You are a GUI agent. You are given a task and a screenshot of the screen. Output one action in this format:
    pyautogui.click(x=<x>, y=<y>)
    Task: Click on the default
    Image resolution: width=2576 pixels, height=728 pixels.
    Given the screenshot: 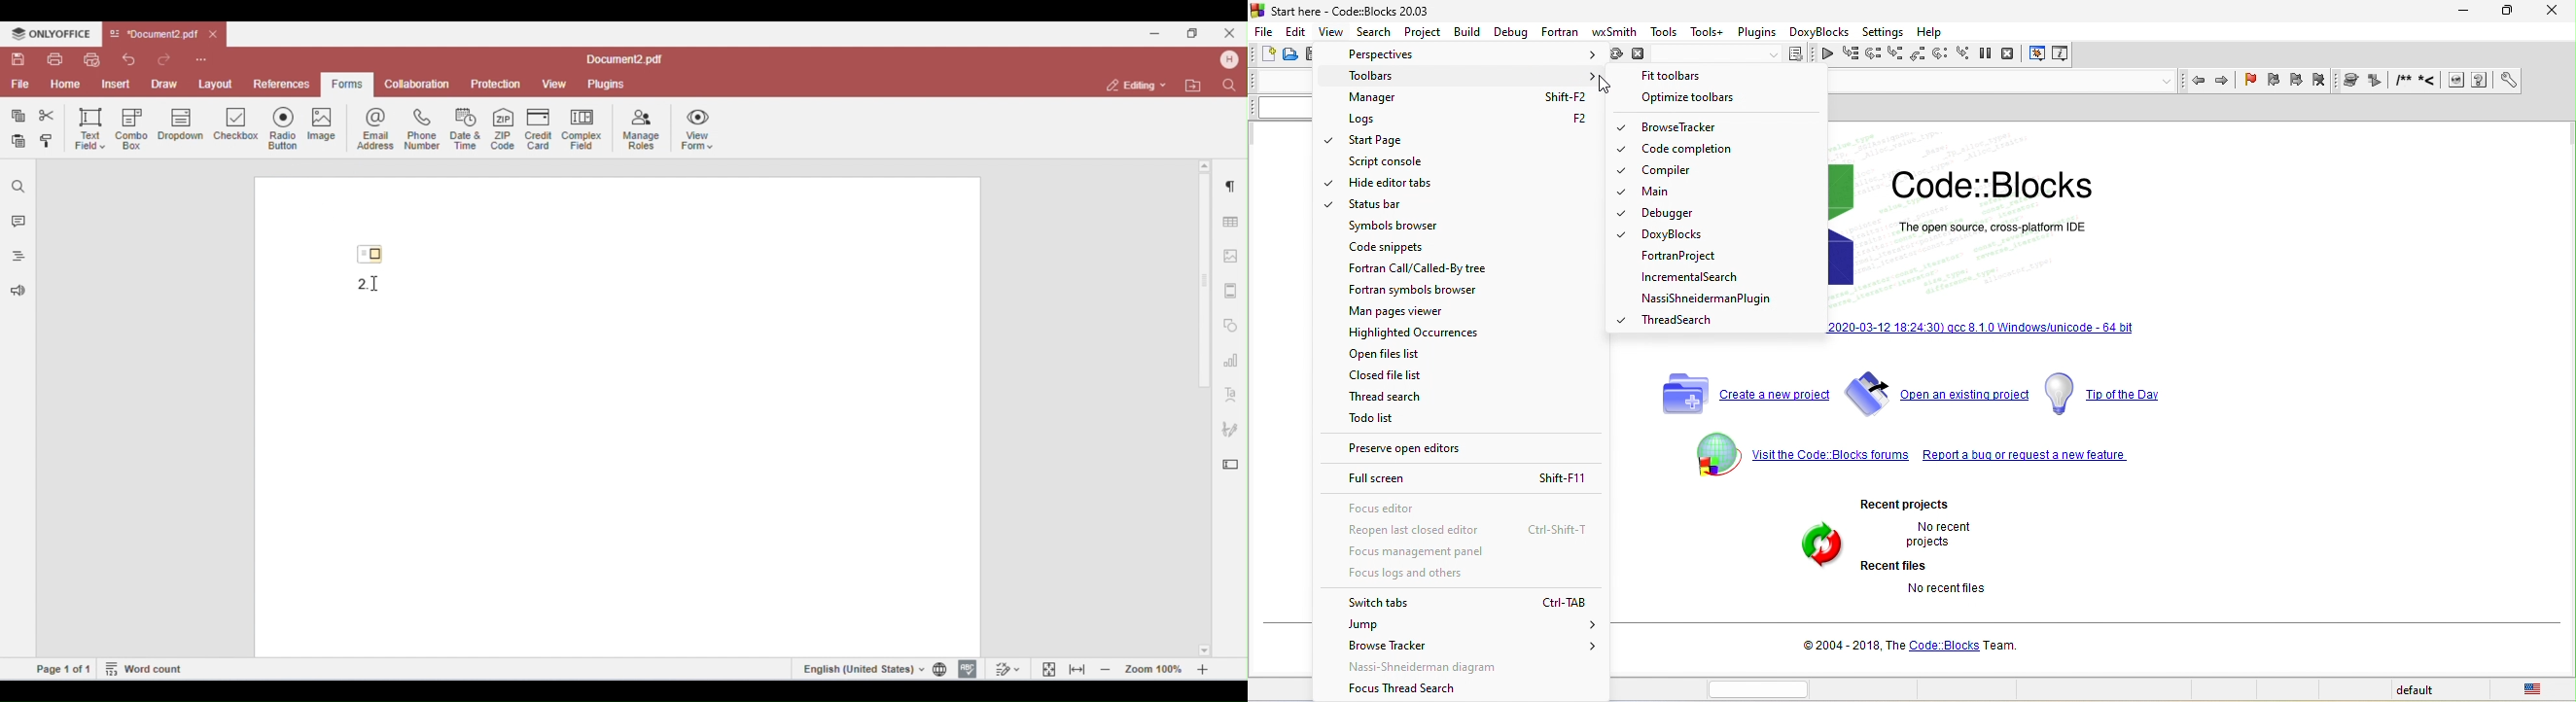 What is the action you would take?
    pyautogui.click(x=2416, y=691)
    